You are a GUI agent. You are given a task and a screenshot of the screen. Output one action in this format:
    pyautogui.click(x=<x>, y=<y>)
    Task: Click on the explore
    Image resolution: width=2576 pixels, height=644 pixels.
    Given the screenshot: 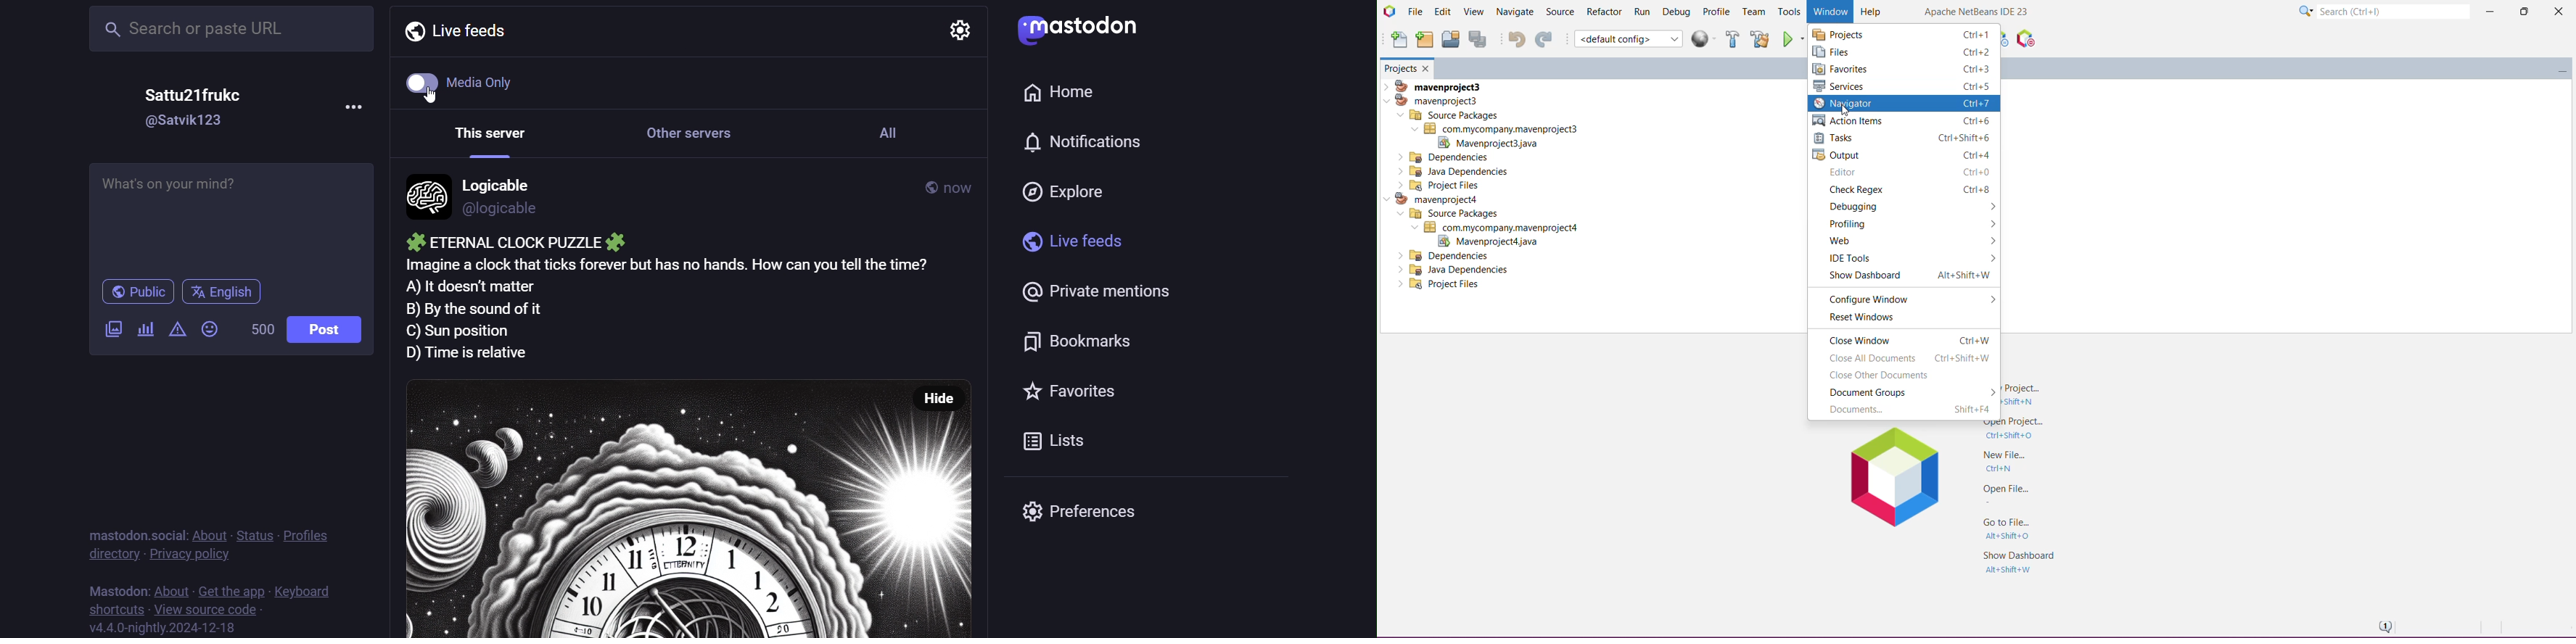 What is the action you would take?
    pyautogui.click(x=1069, y=188)
    